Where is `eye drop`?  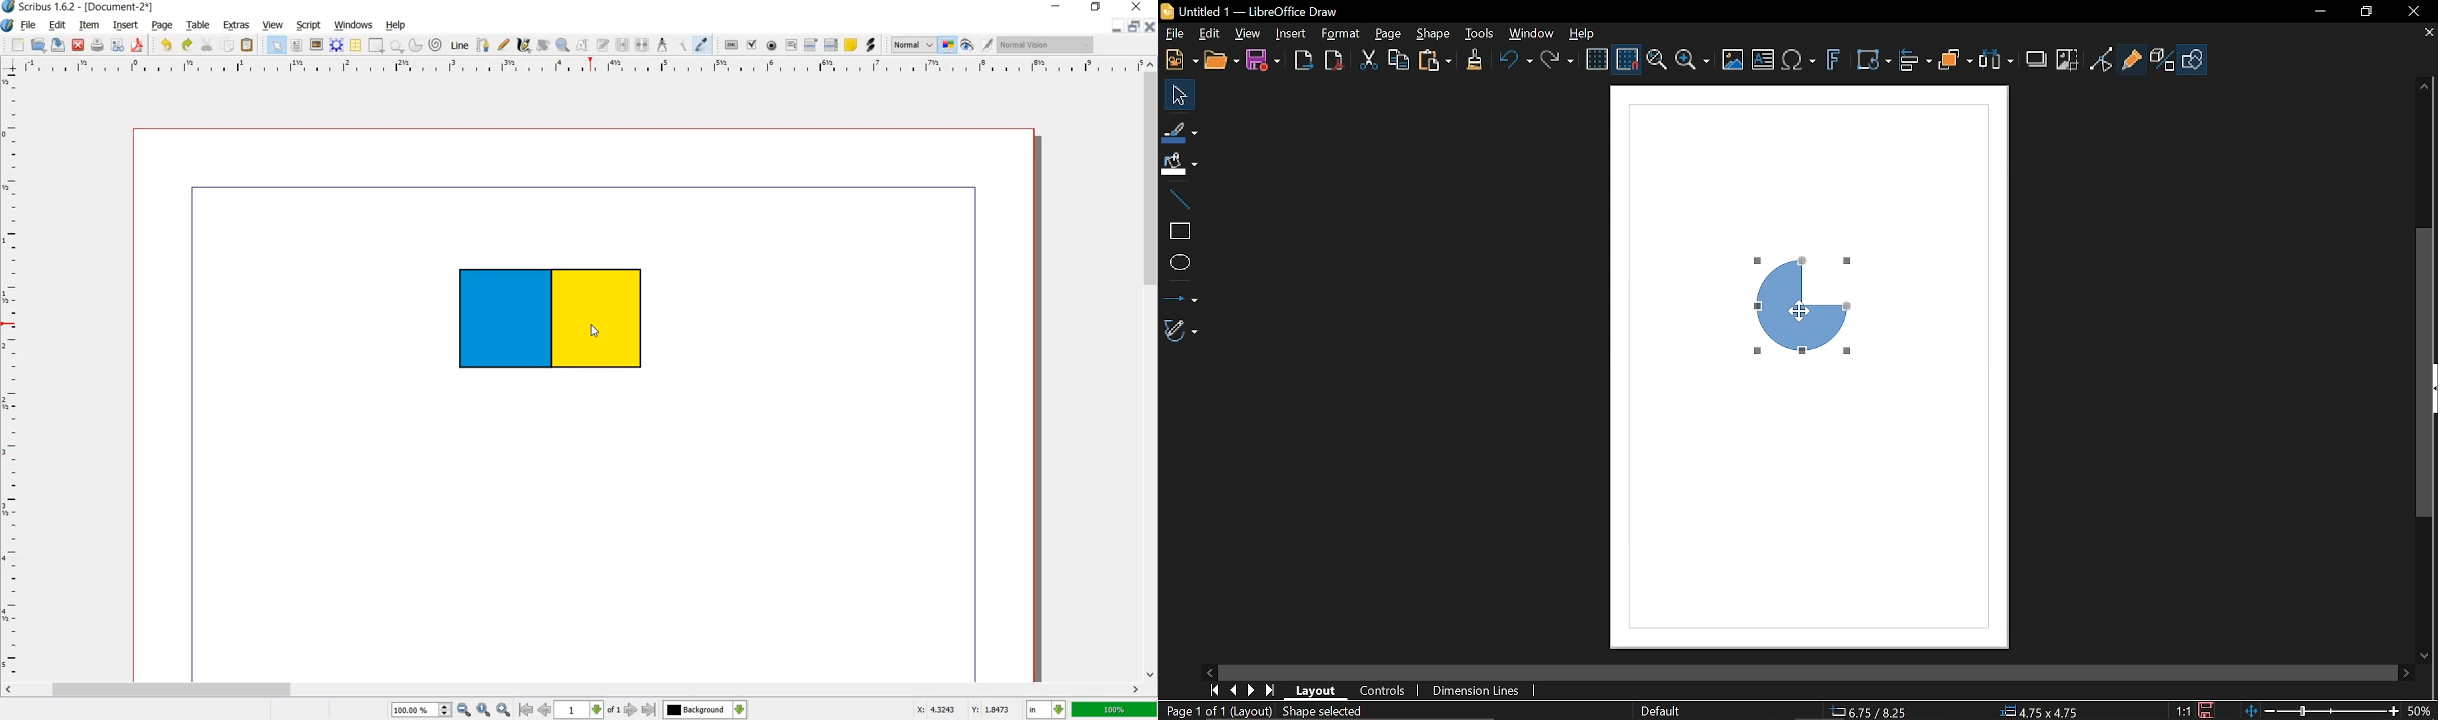 eye drop is located at coordinates (703, 44).